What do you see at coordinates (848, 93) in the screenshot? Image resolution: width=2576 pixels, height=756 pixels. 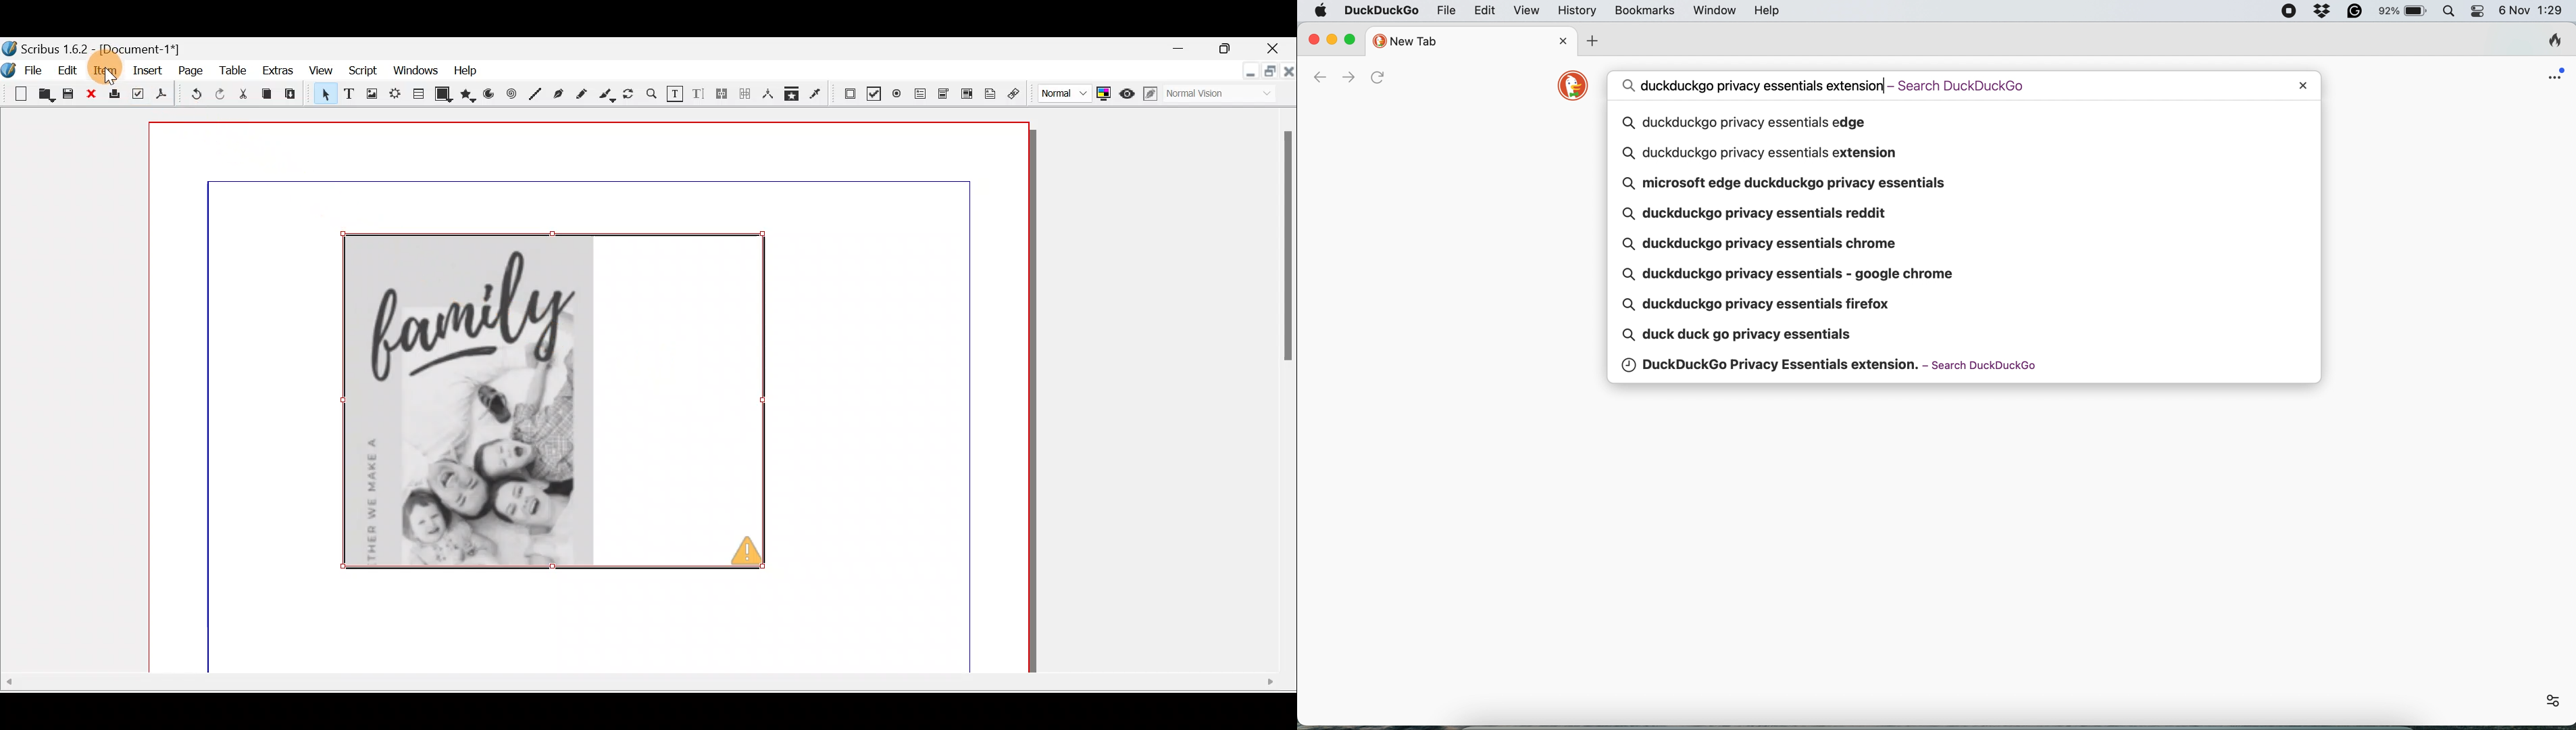 I see `PDF Push button` at bounding box center [848, 93].